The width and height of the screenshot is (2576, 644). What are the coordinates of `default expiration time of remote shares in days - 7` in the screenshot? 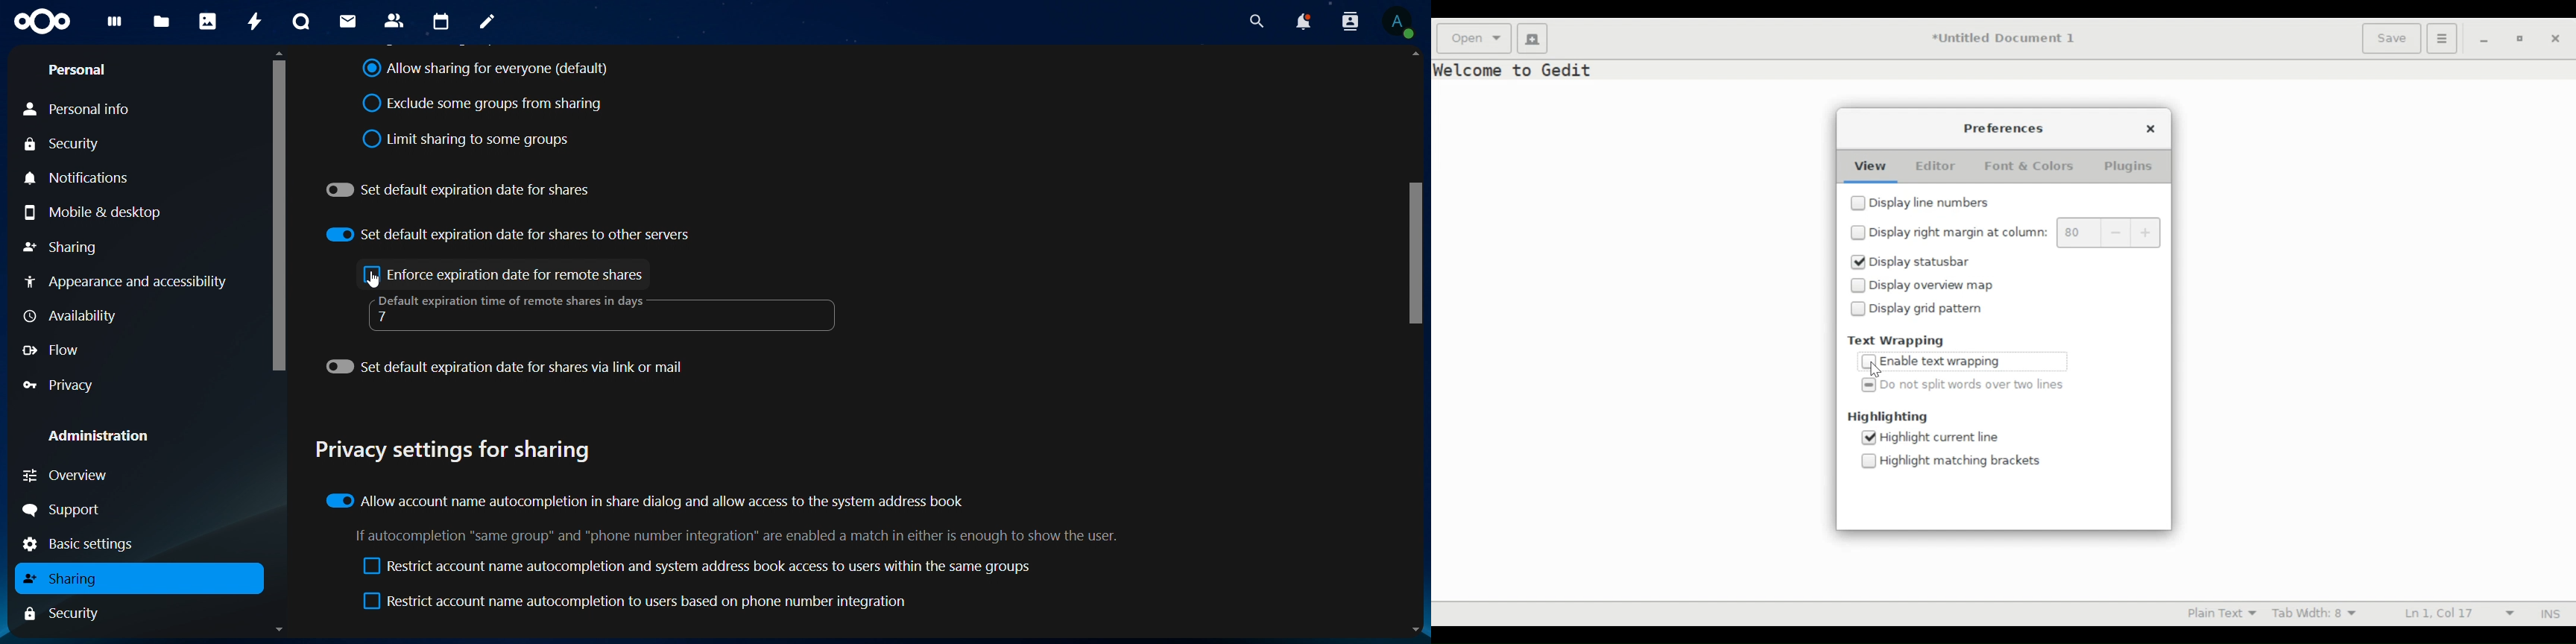 It's located at (518, 311).